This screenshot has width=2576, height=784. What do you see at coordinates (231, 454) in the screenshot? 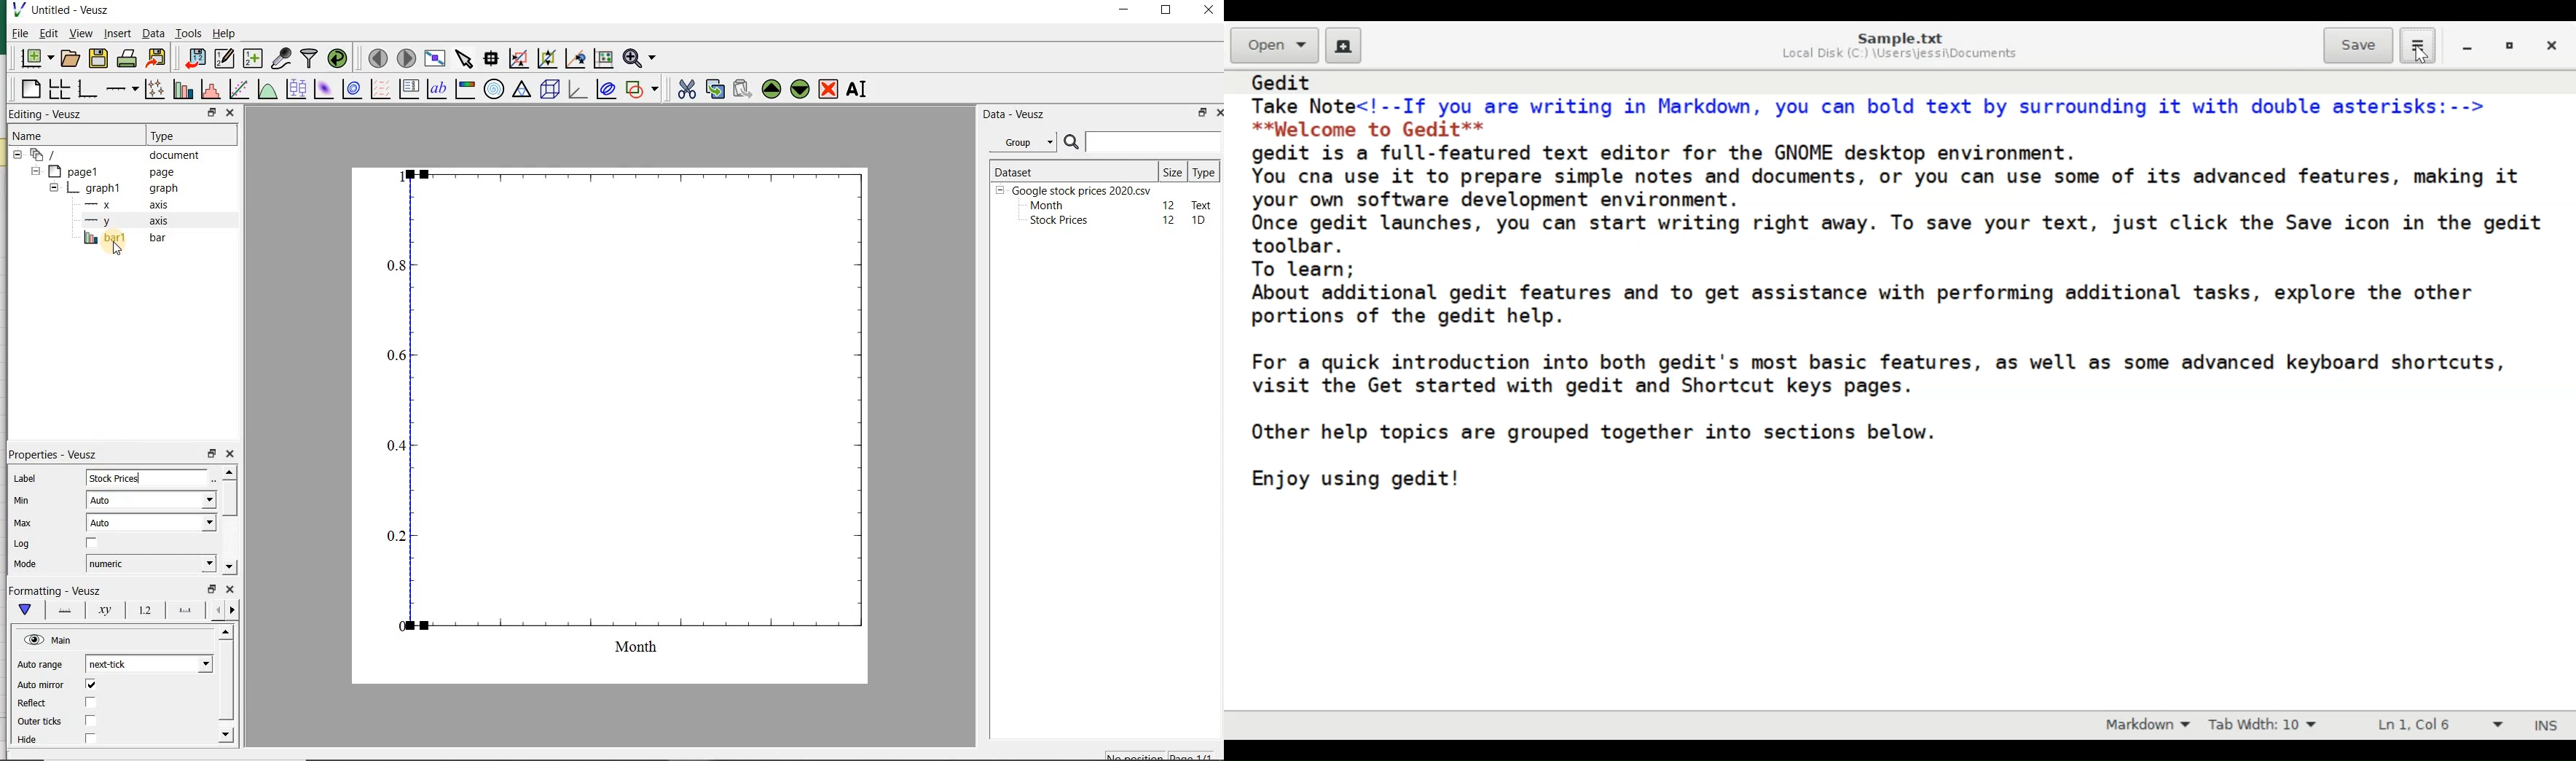
I see `close` at bounding box center [231, 454].